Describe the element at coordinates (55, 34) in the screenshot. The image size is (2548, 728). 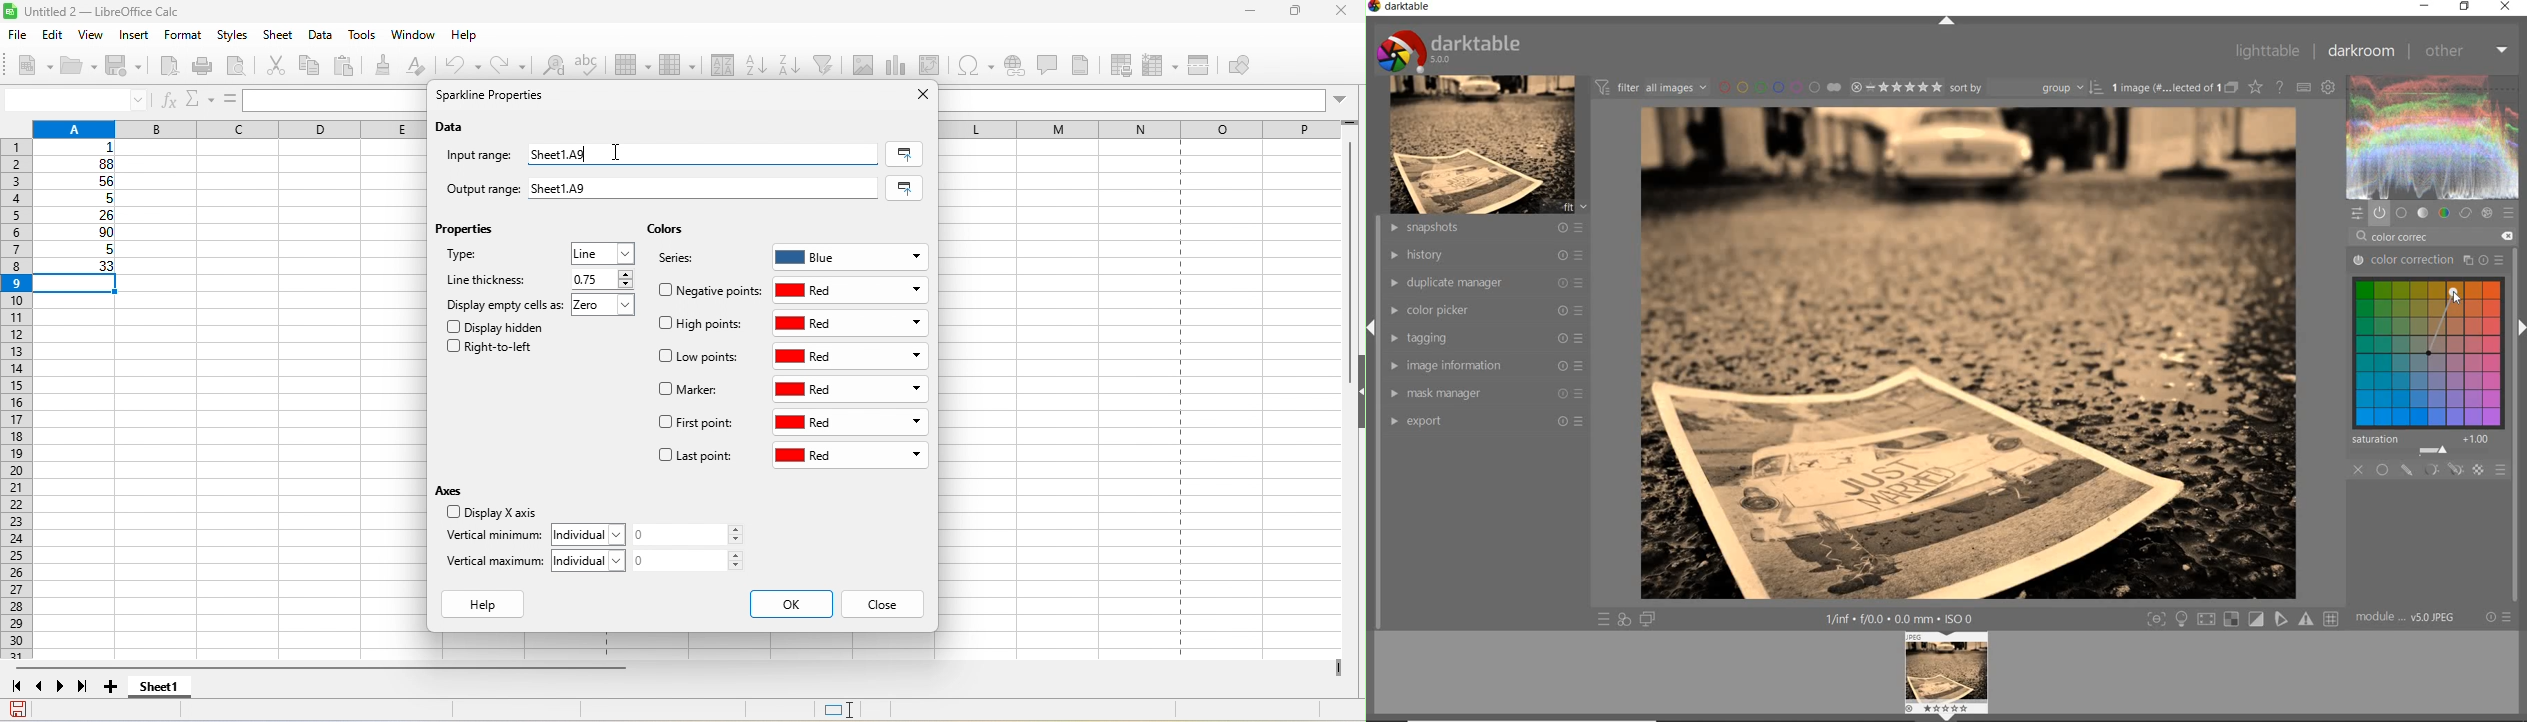
I see `edit` at that location.